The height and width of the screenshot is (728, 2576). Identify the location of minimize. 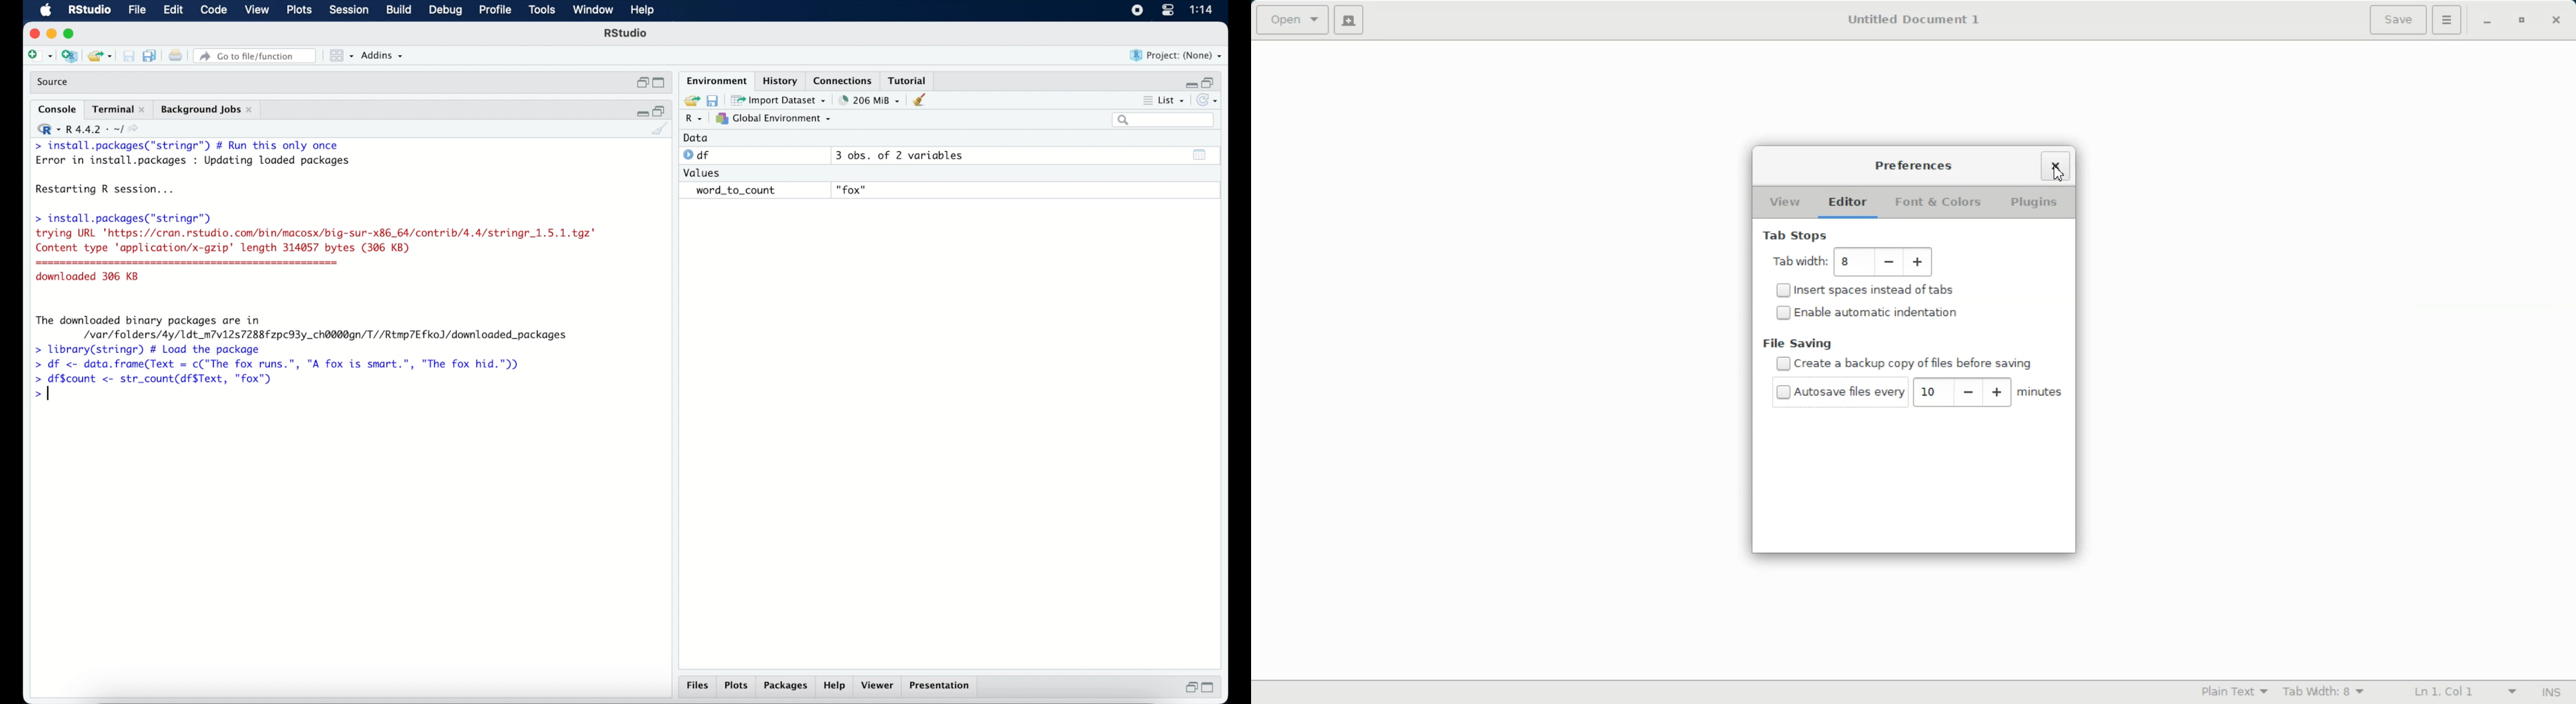
(51, 33).